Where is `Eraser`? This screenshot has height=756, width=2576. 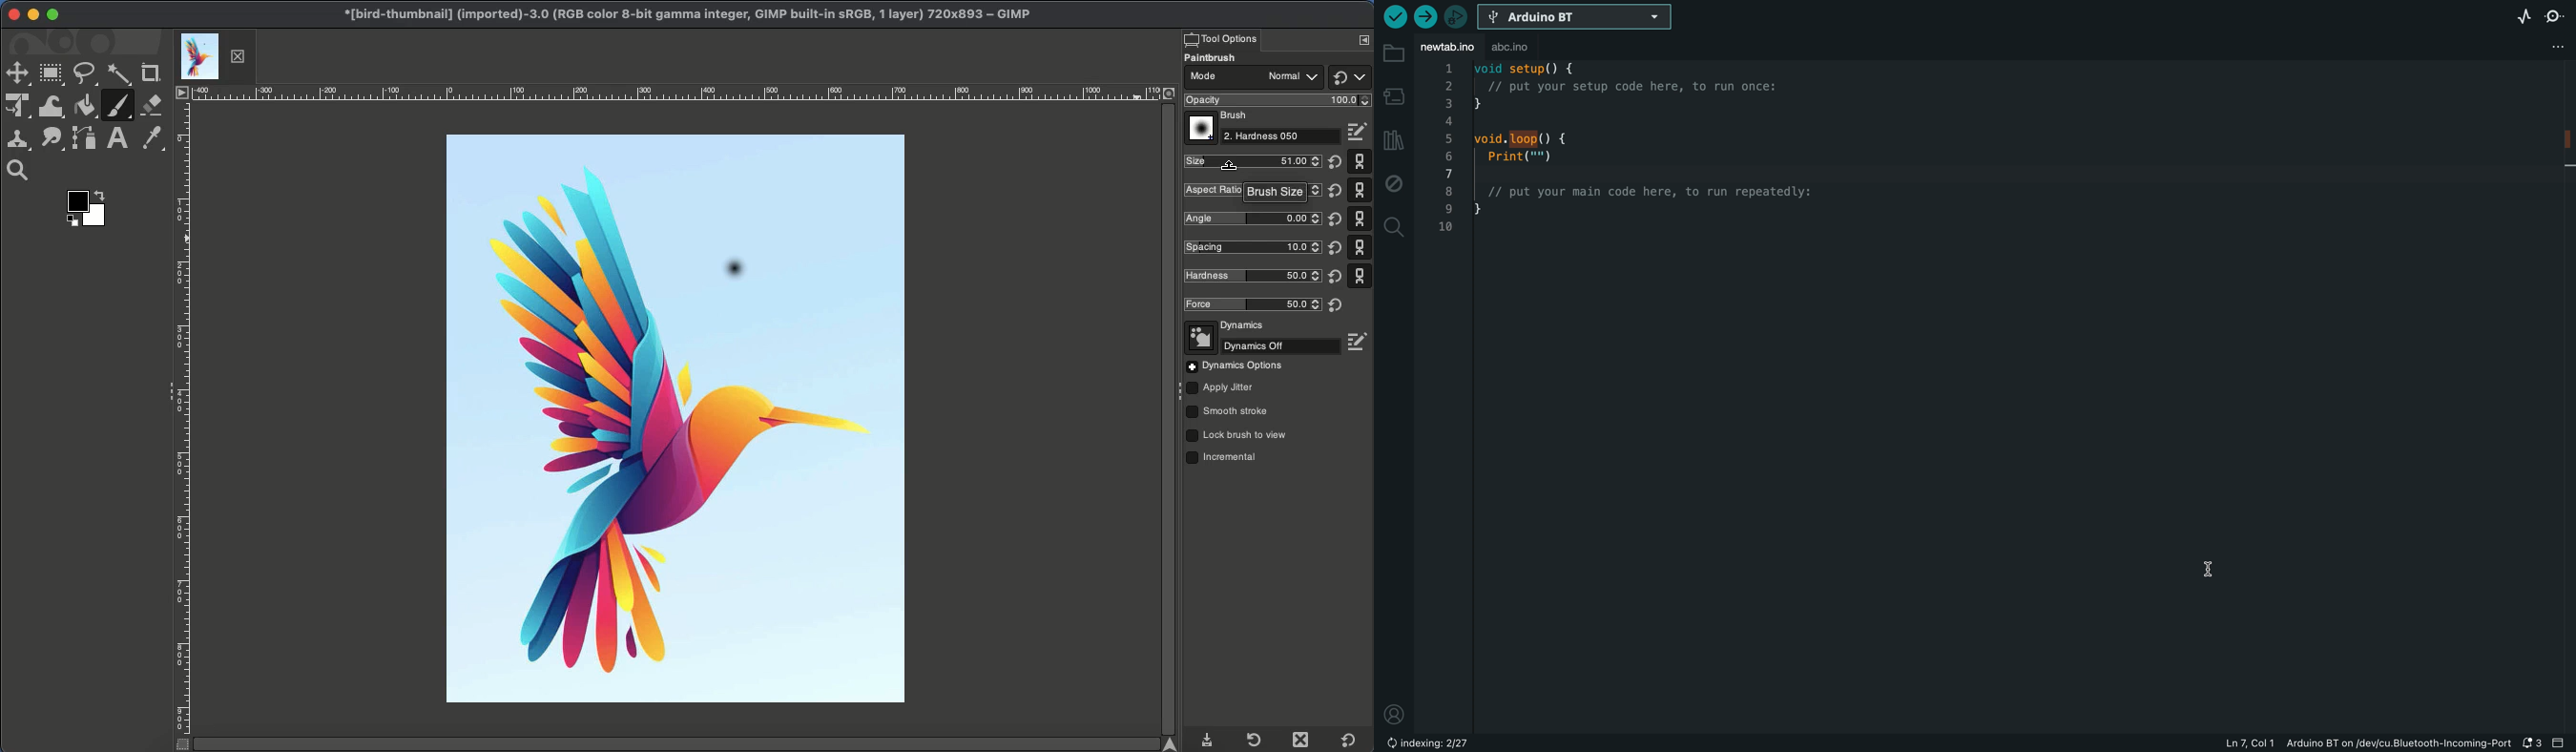
Eraser is located at coordinates (153, 105).